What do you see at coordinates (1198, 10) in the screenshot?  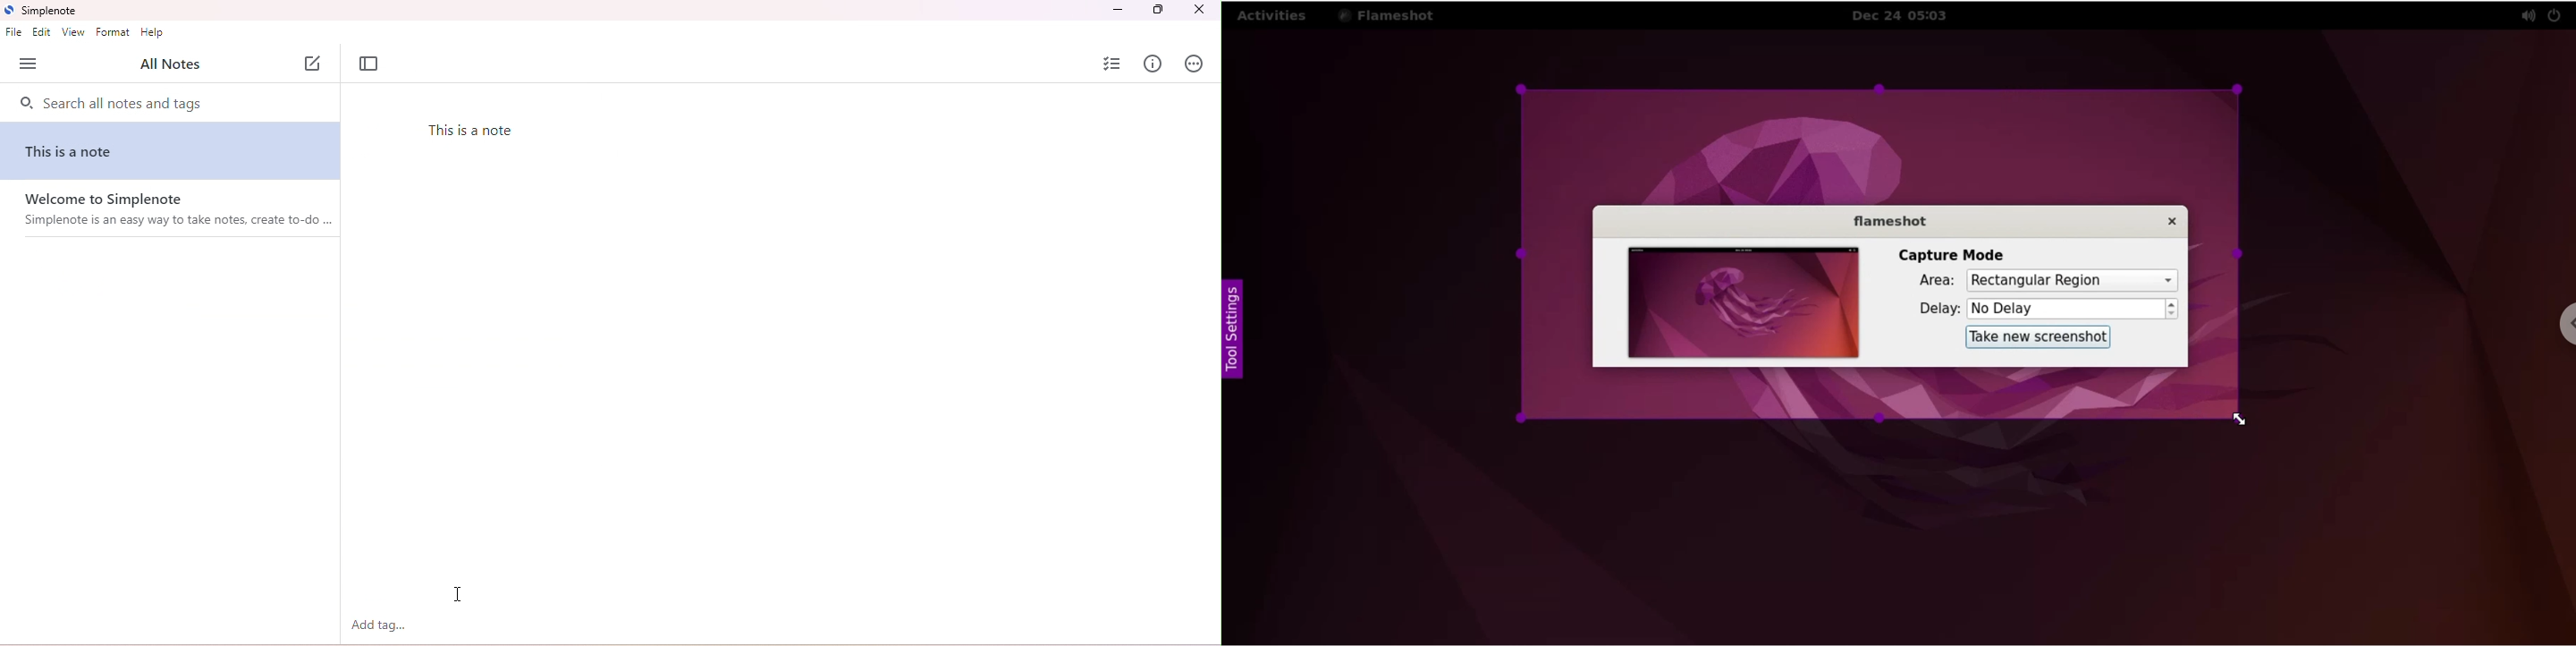 I see `close` at bounding box center [1198, 10].